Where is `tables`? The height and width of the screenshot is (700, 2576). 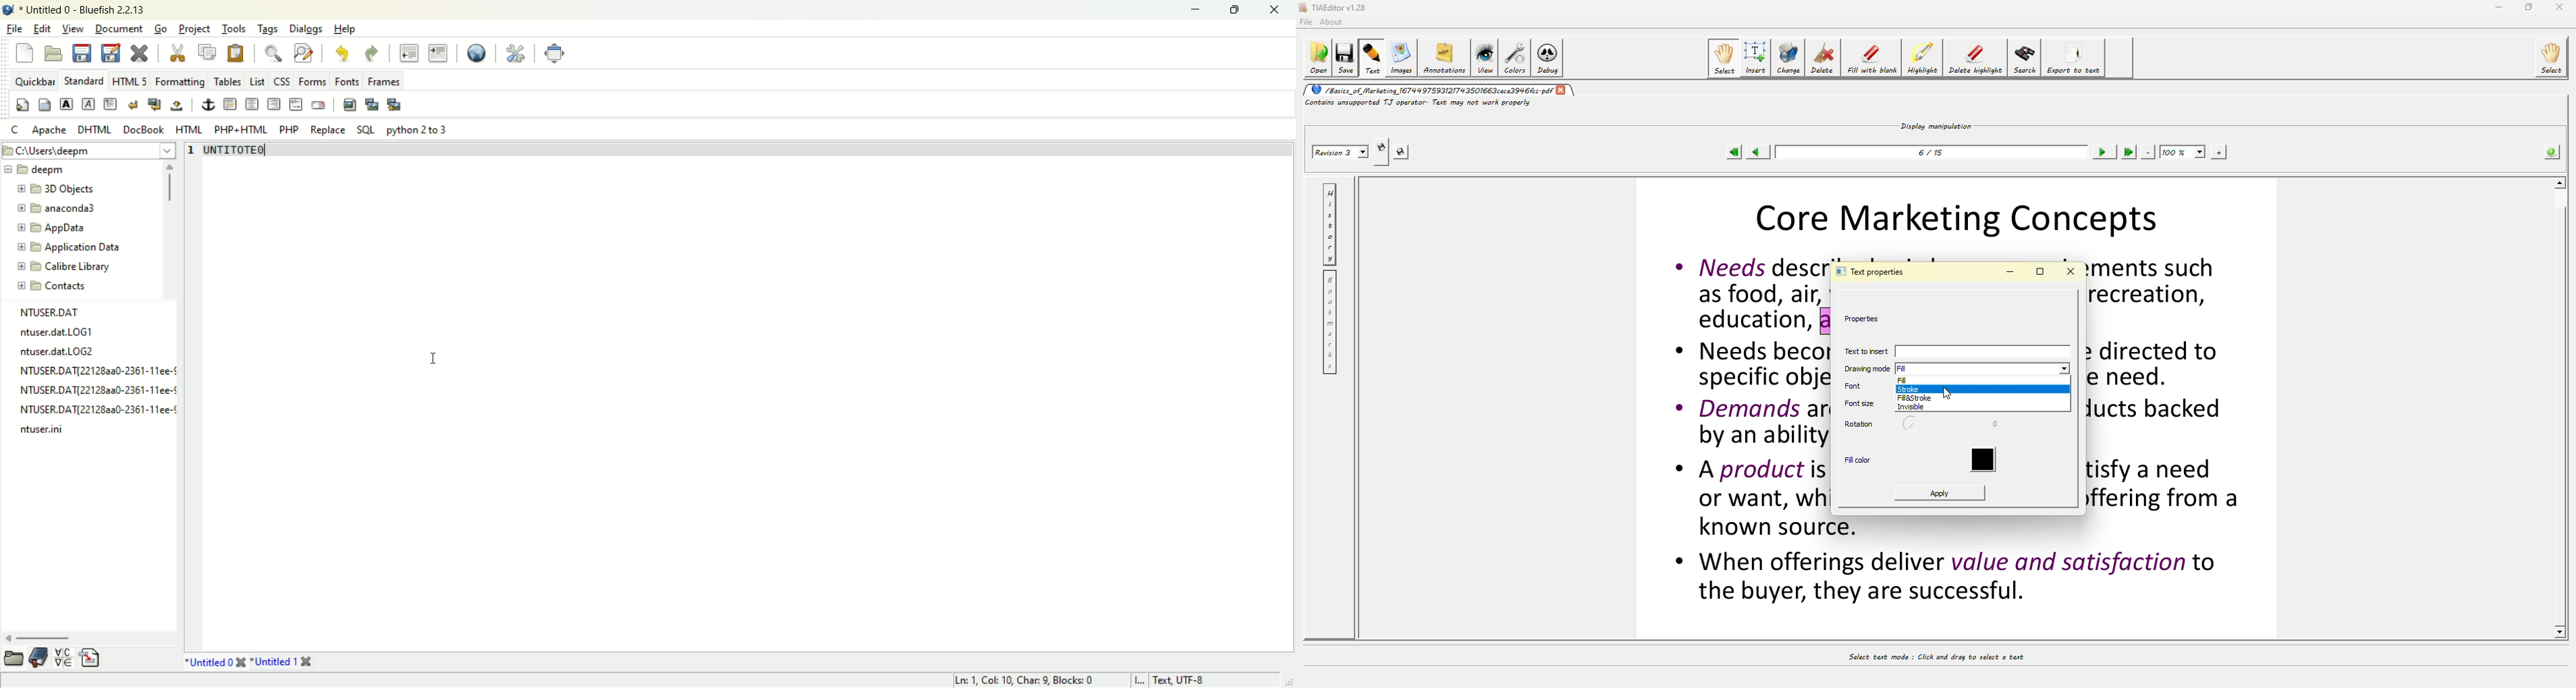 tables is located at coordinates (225, 83).